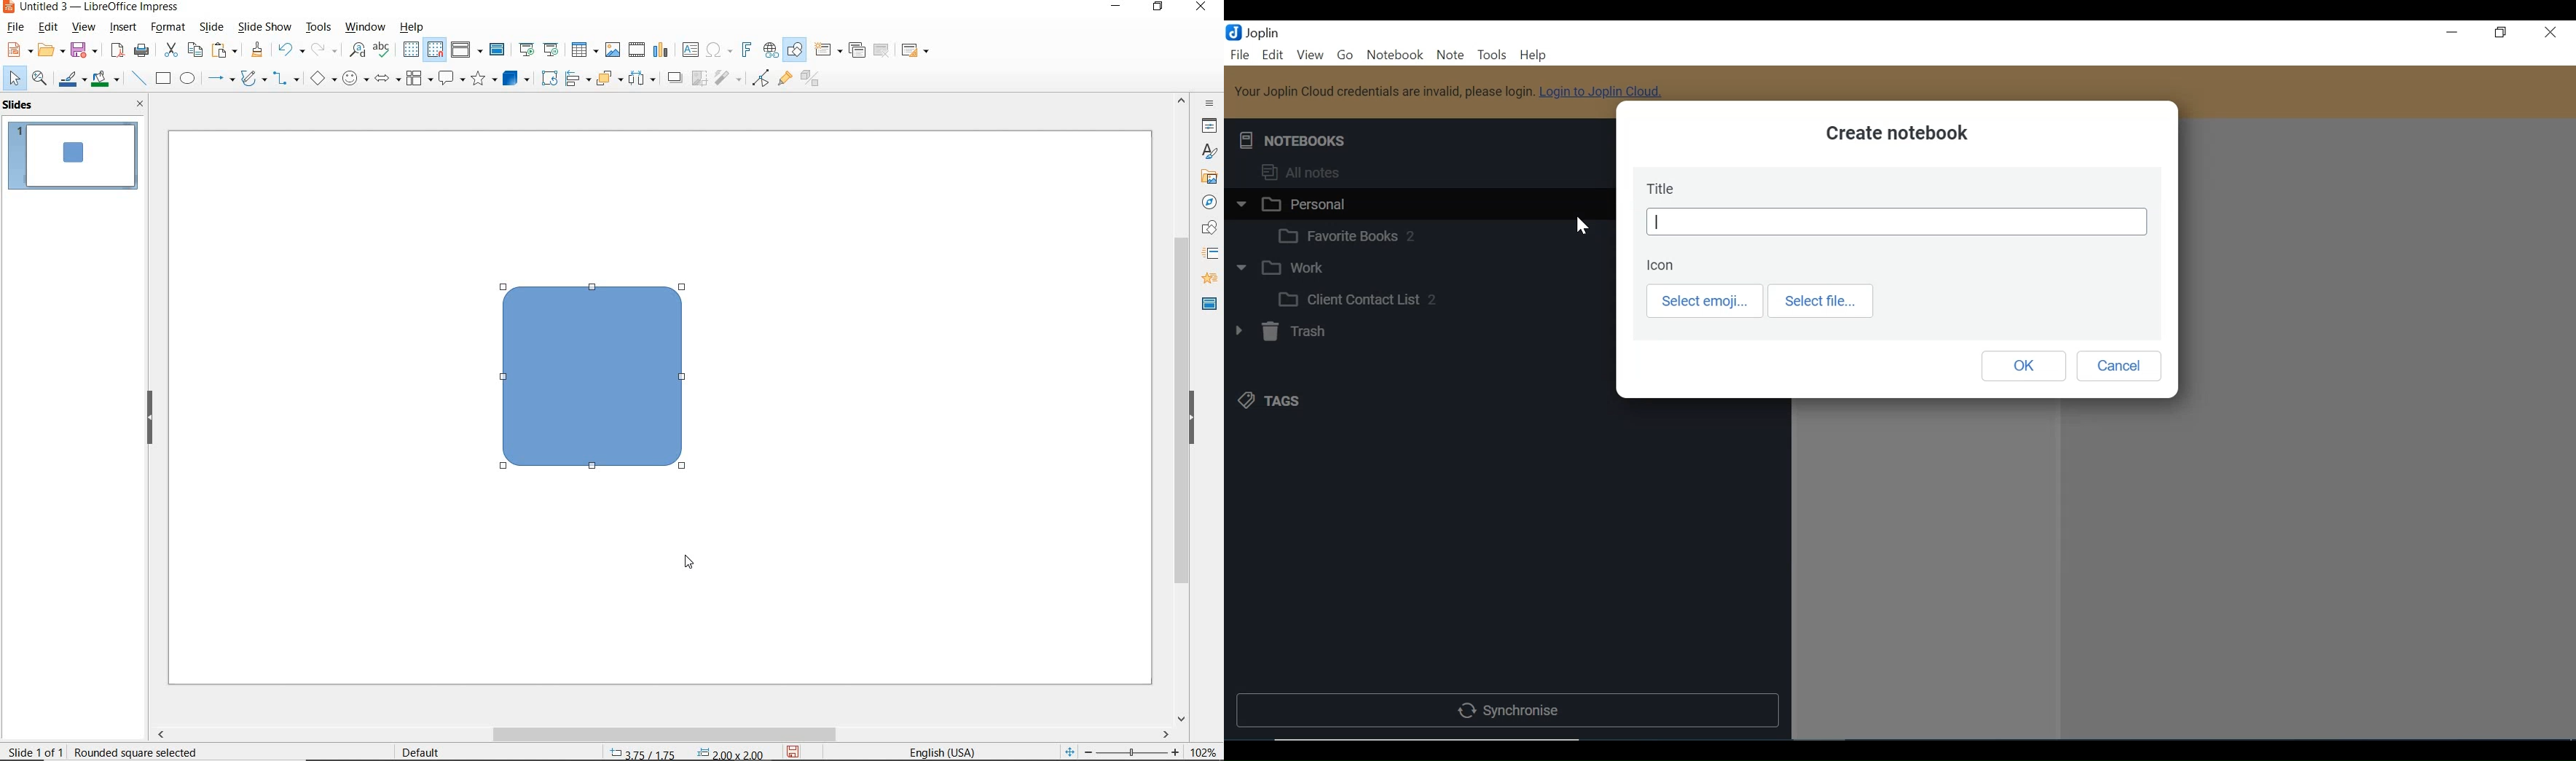  I want to click on cut, so click(169, 50).